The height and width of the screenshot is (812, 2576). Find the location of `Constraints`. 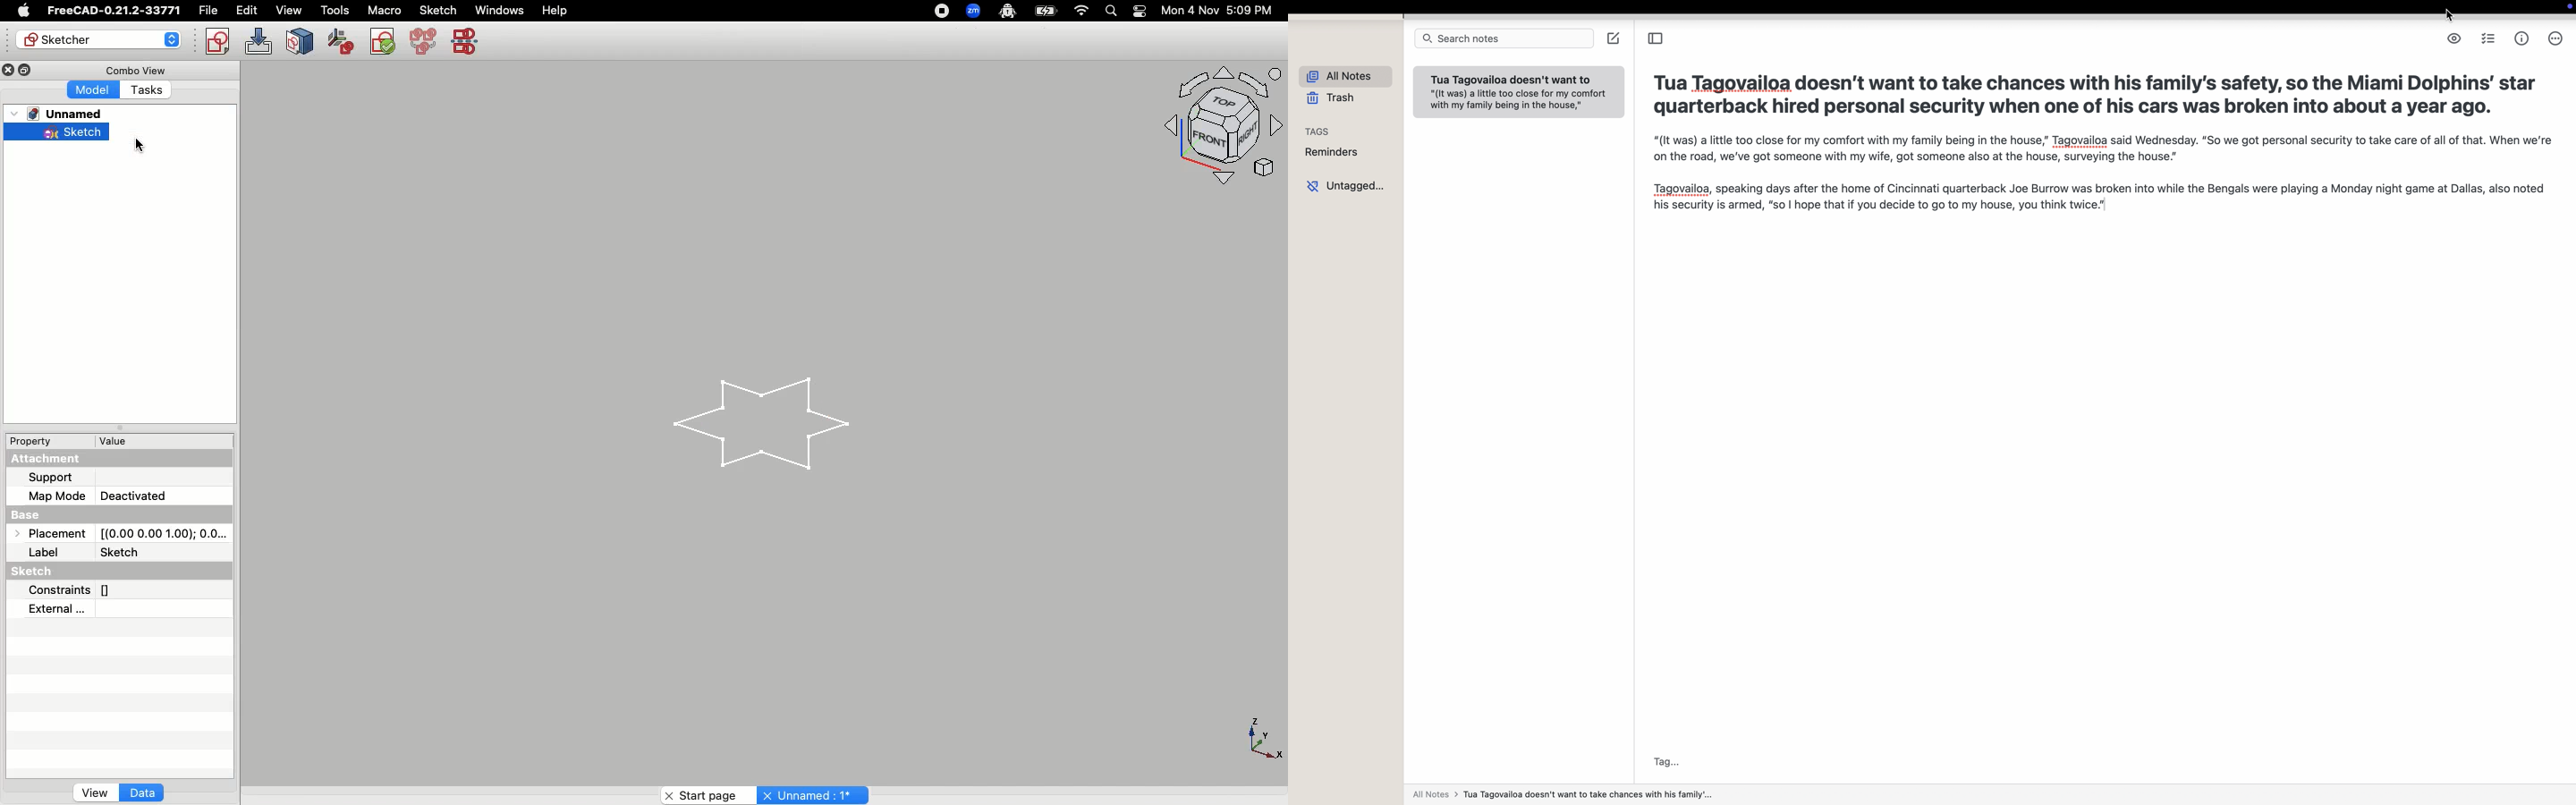

Constraints is located at coordinates (73, 590).